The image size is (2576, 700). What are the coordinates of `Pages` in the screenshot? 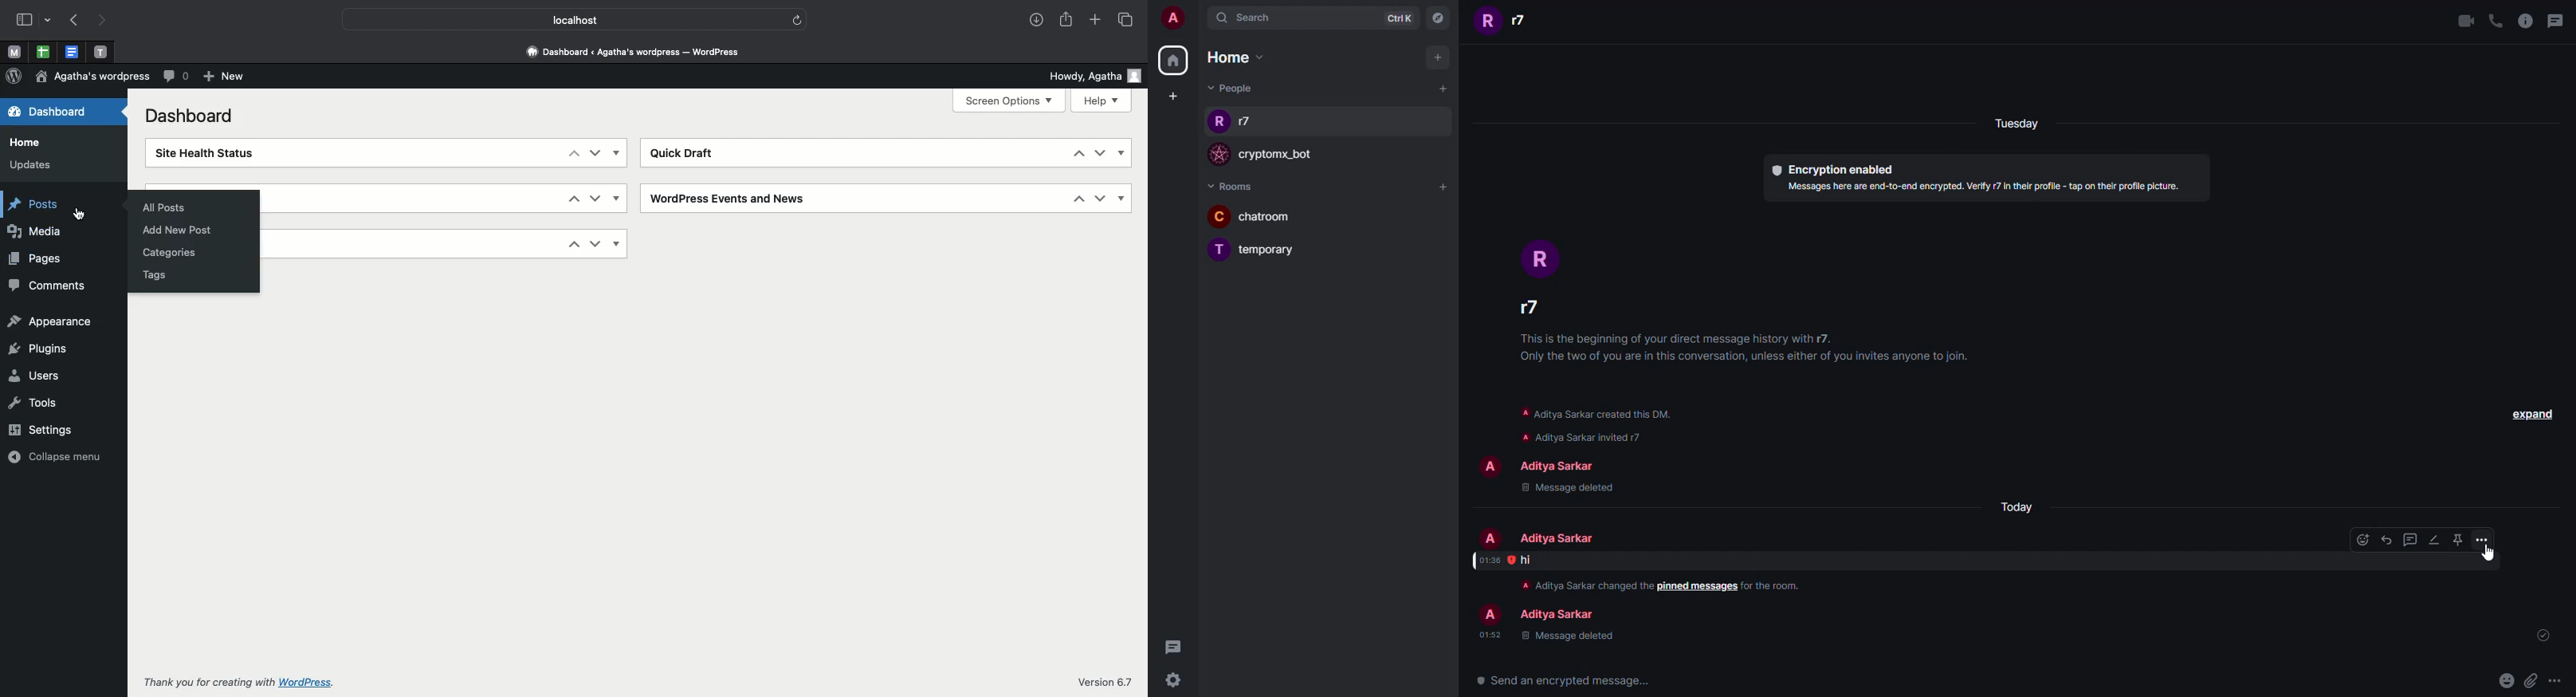 It's located at (43, 259).